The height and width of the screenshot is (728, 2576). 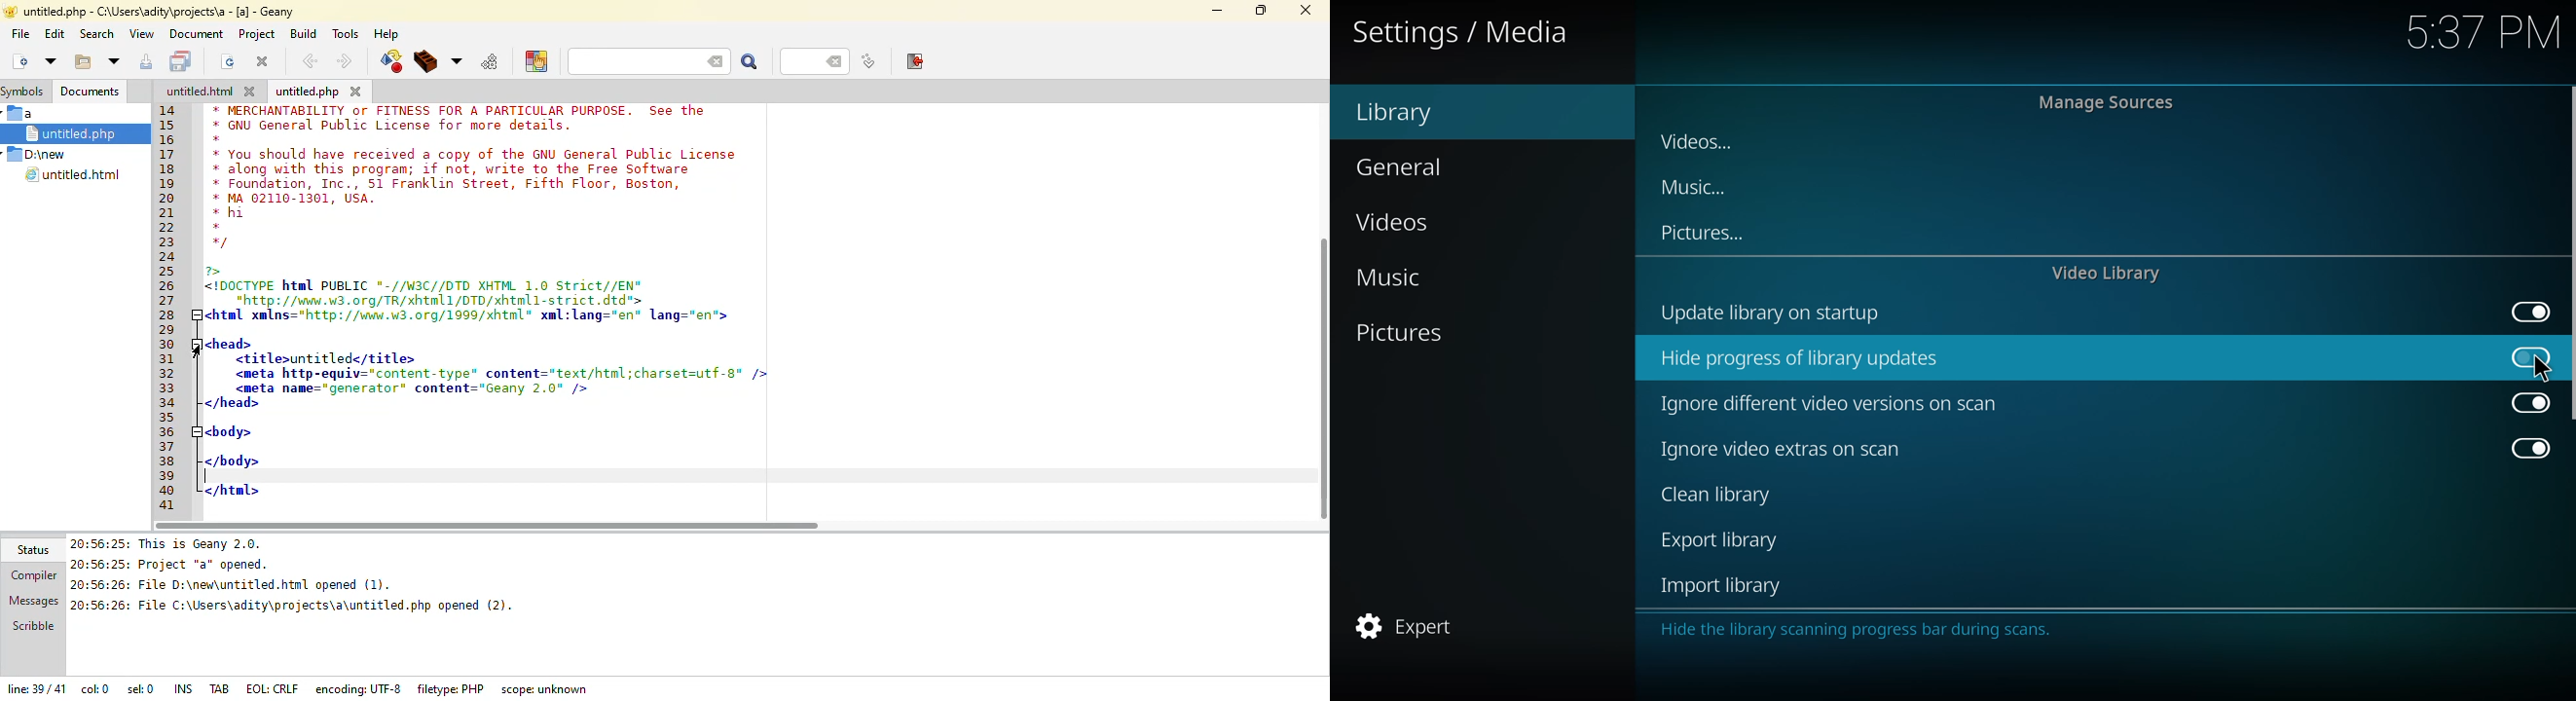 I want to click on enabled, so click(x=2522, y=446).